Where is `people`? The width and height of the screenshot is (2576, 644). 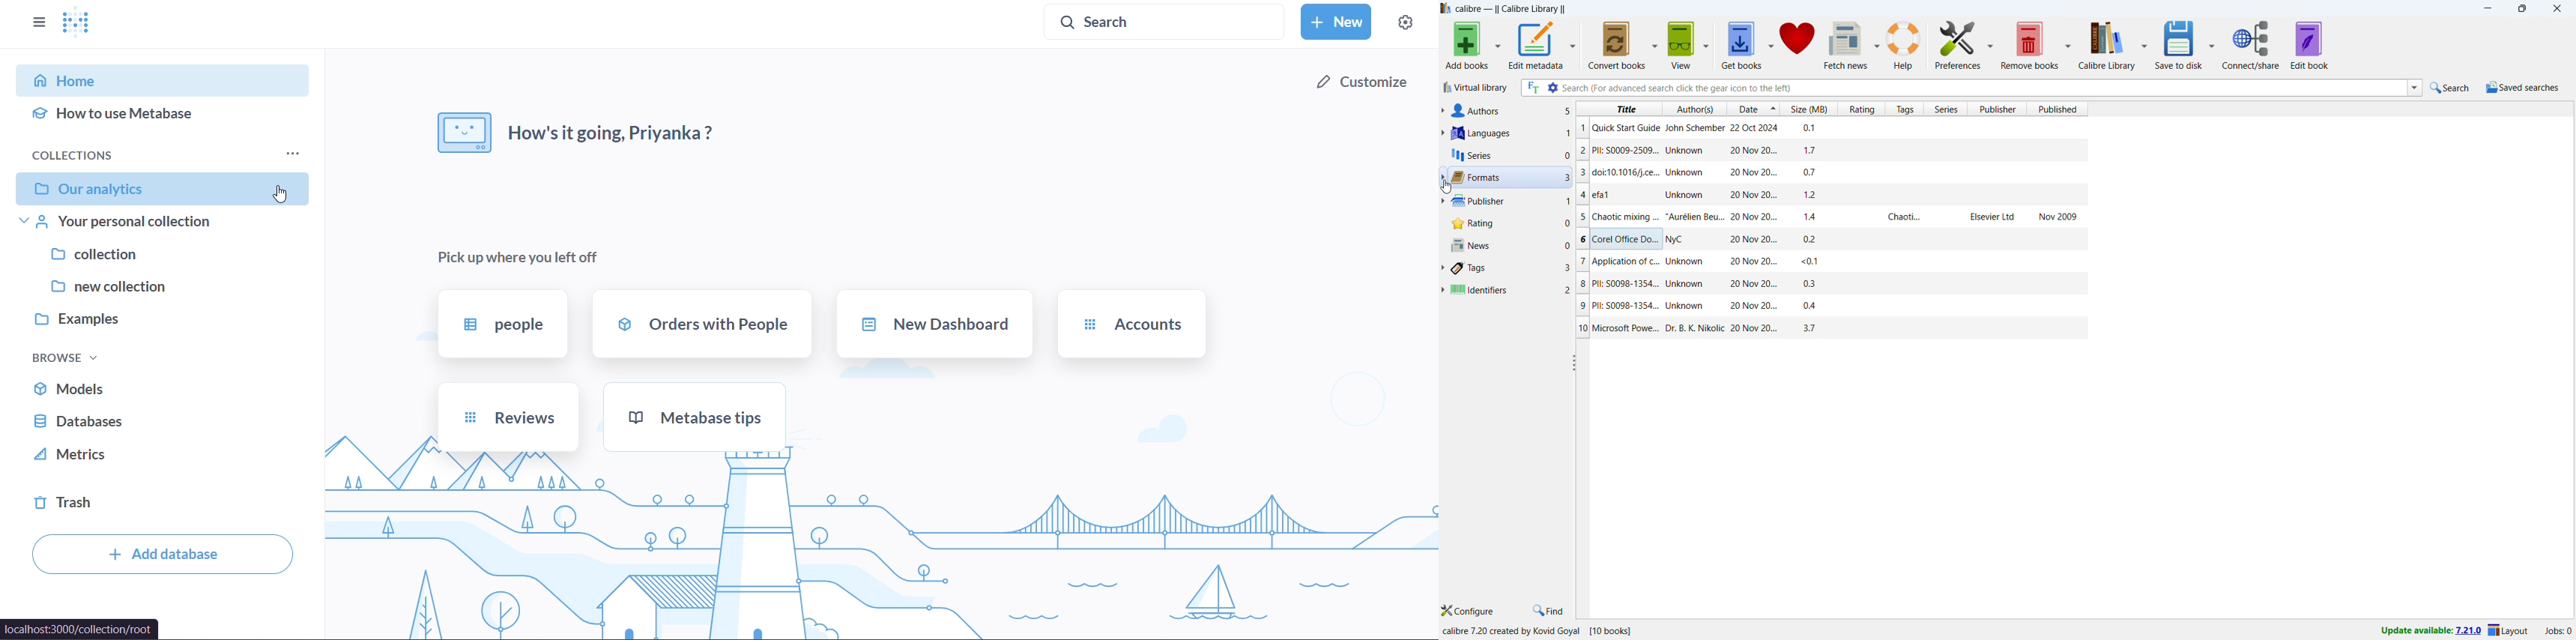
people is located at coordinates (501, 325).